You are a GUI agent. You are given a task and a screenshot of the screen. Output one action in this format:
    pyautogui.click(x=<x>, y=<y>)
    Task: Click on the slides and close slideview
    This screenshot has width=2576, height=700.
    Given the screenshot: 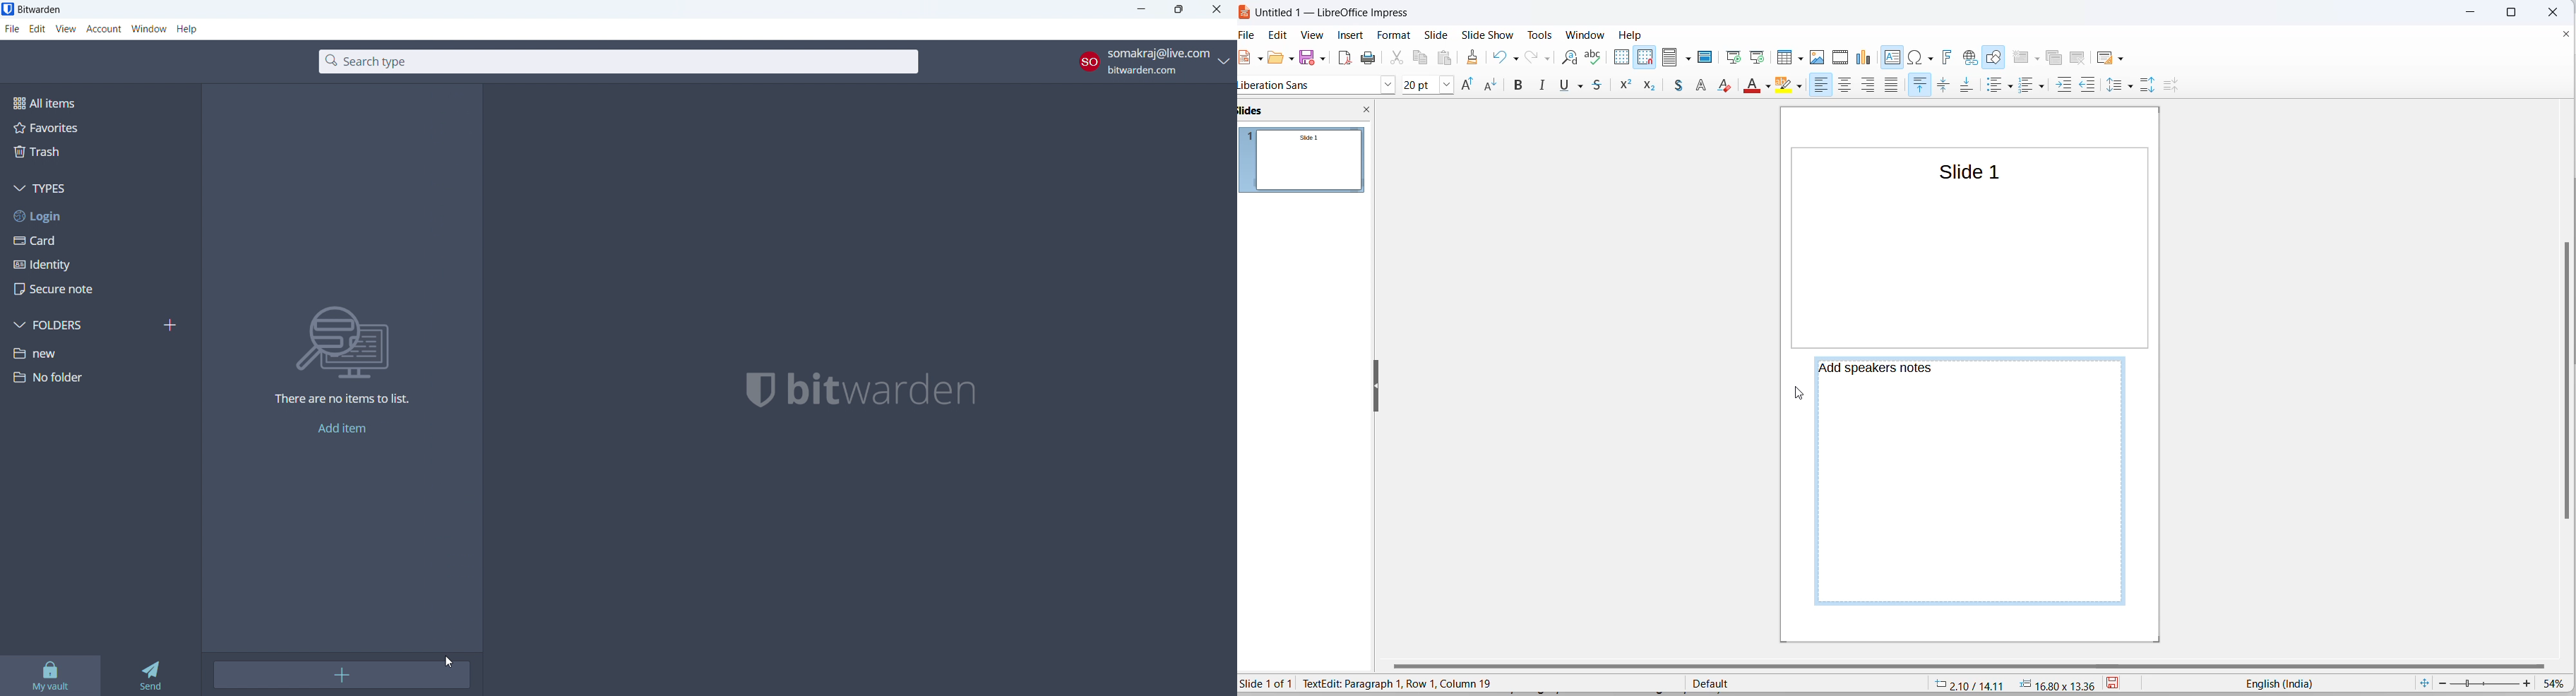 What is the action you would take?
    pyautogui.click(x=1306, y=114)
    